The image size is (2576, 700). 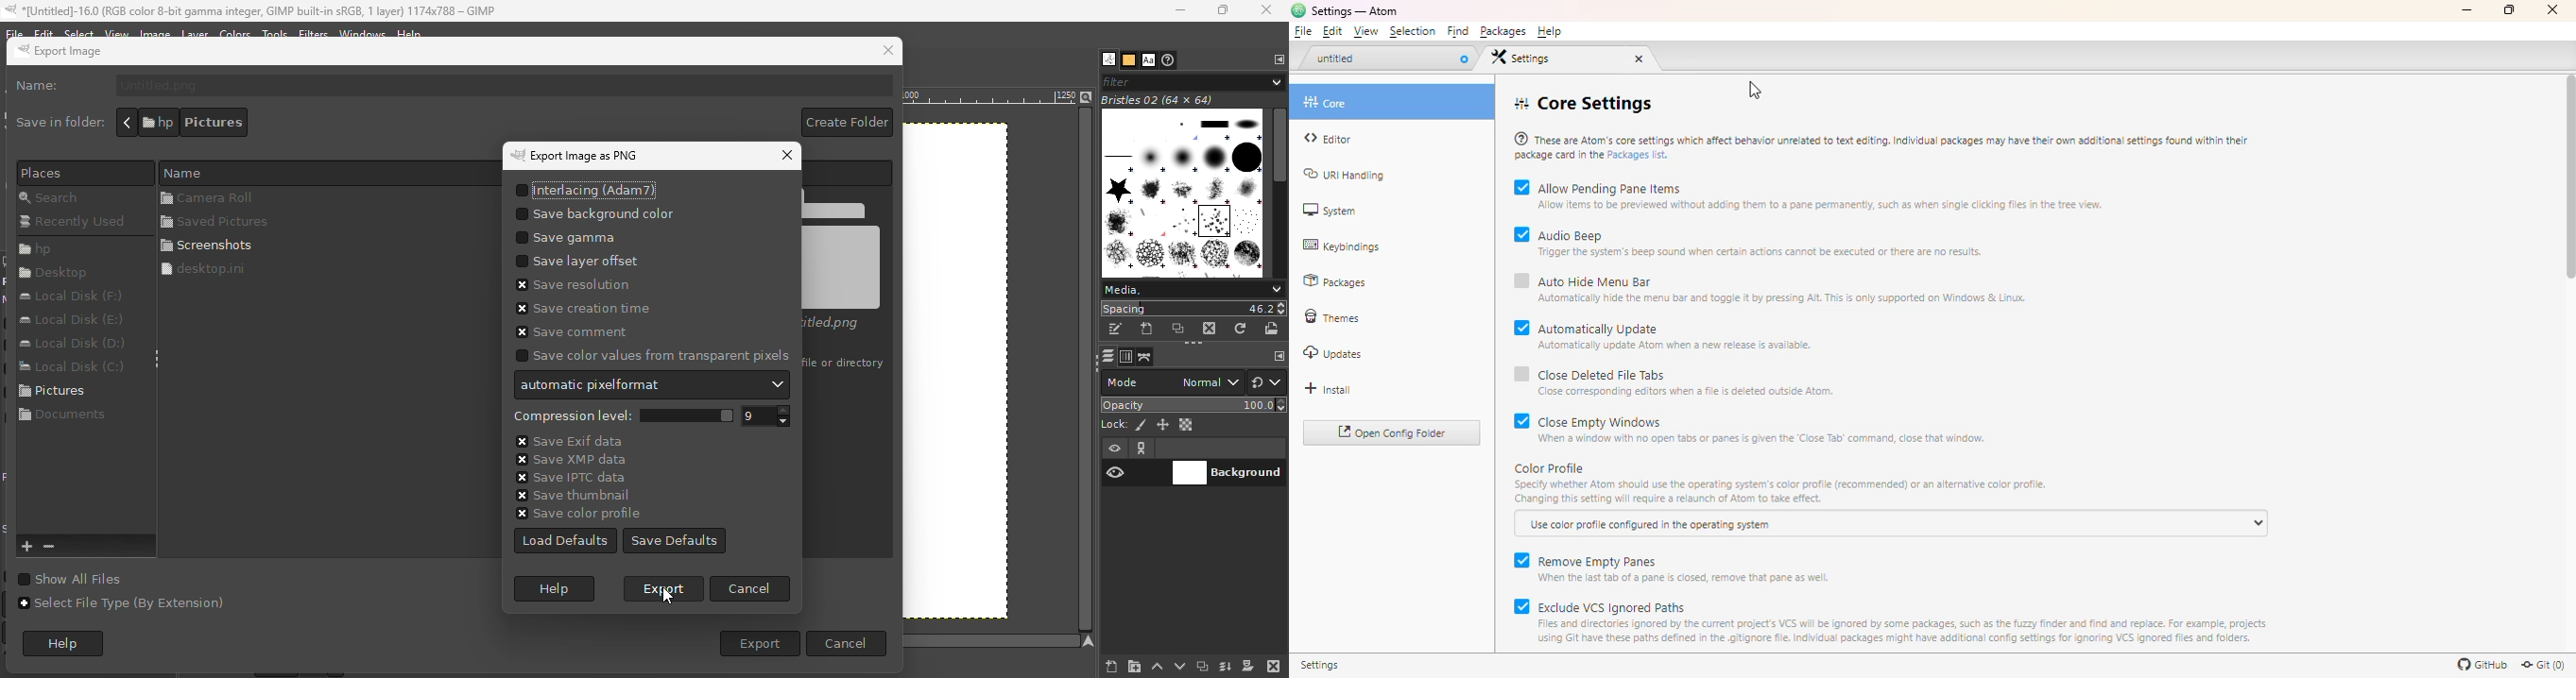 What do you see at coordinates (1763, 428) in the screenshot?
I see `close empty windows` at bounding box center [1763, 428].